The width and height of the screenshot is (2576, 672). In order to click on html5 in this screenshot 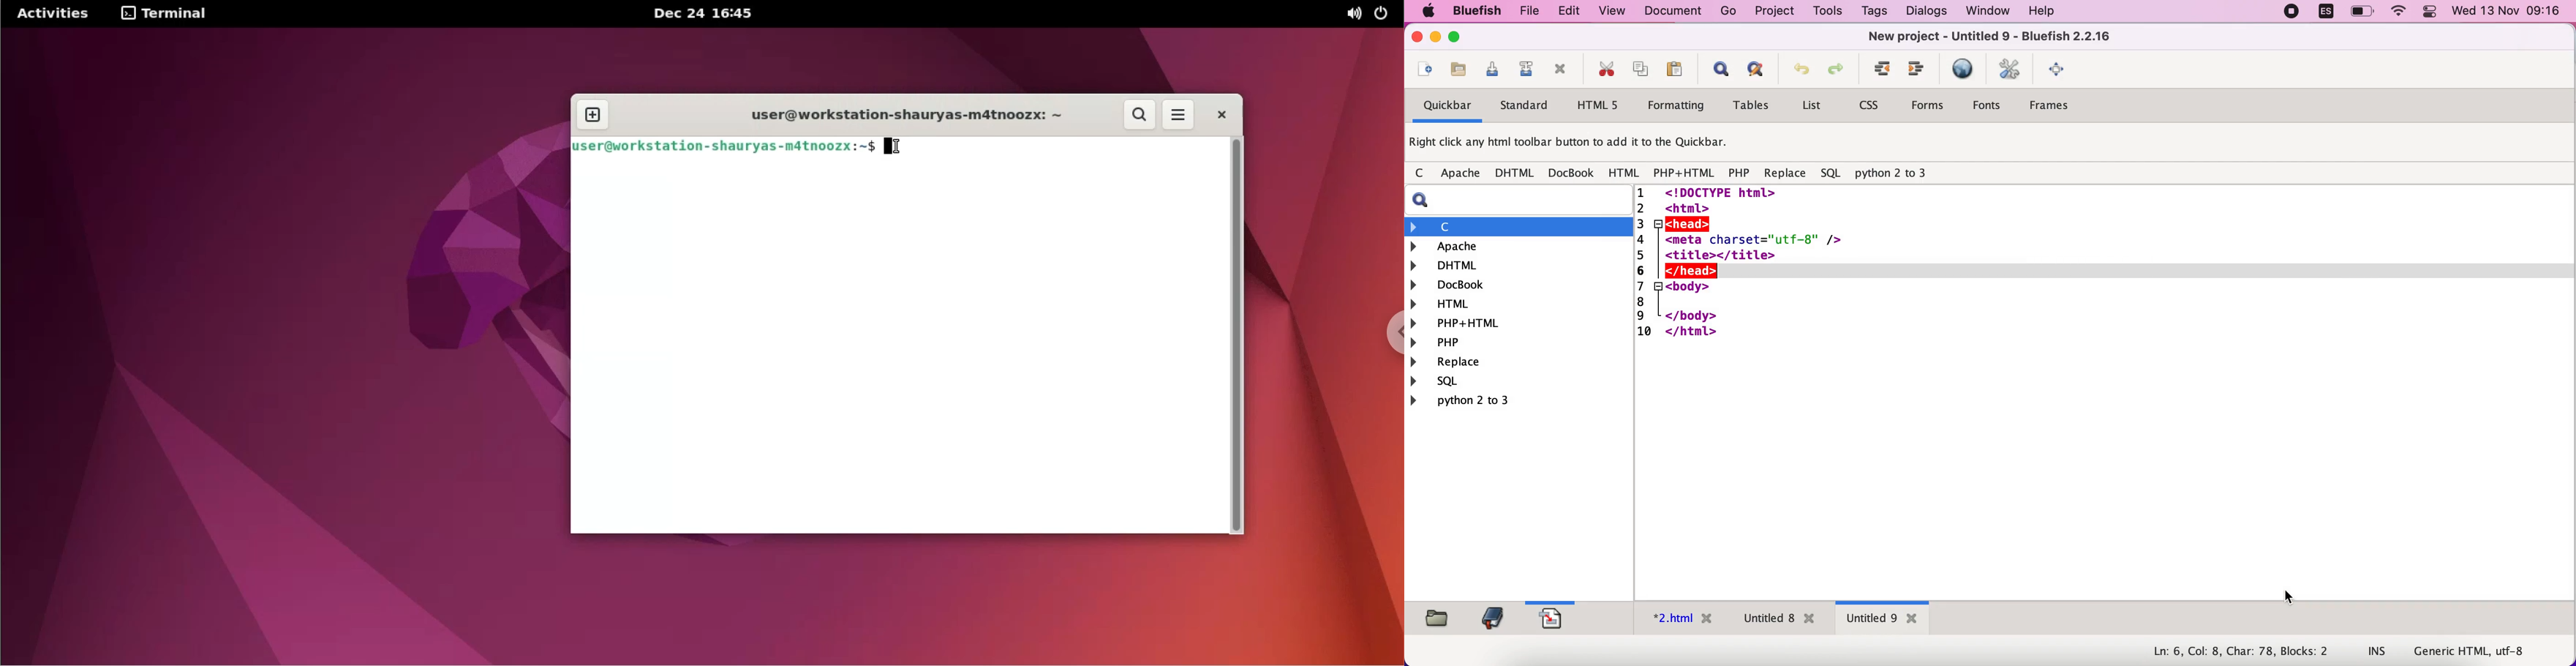, I will do `click(1600, 106)`.